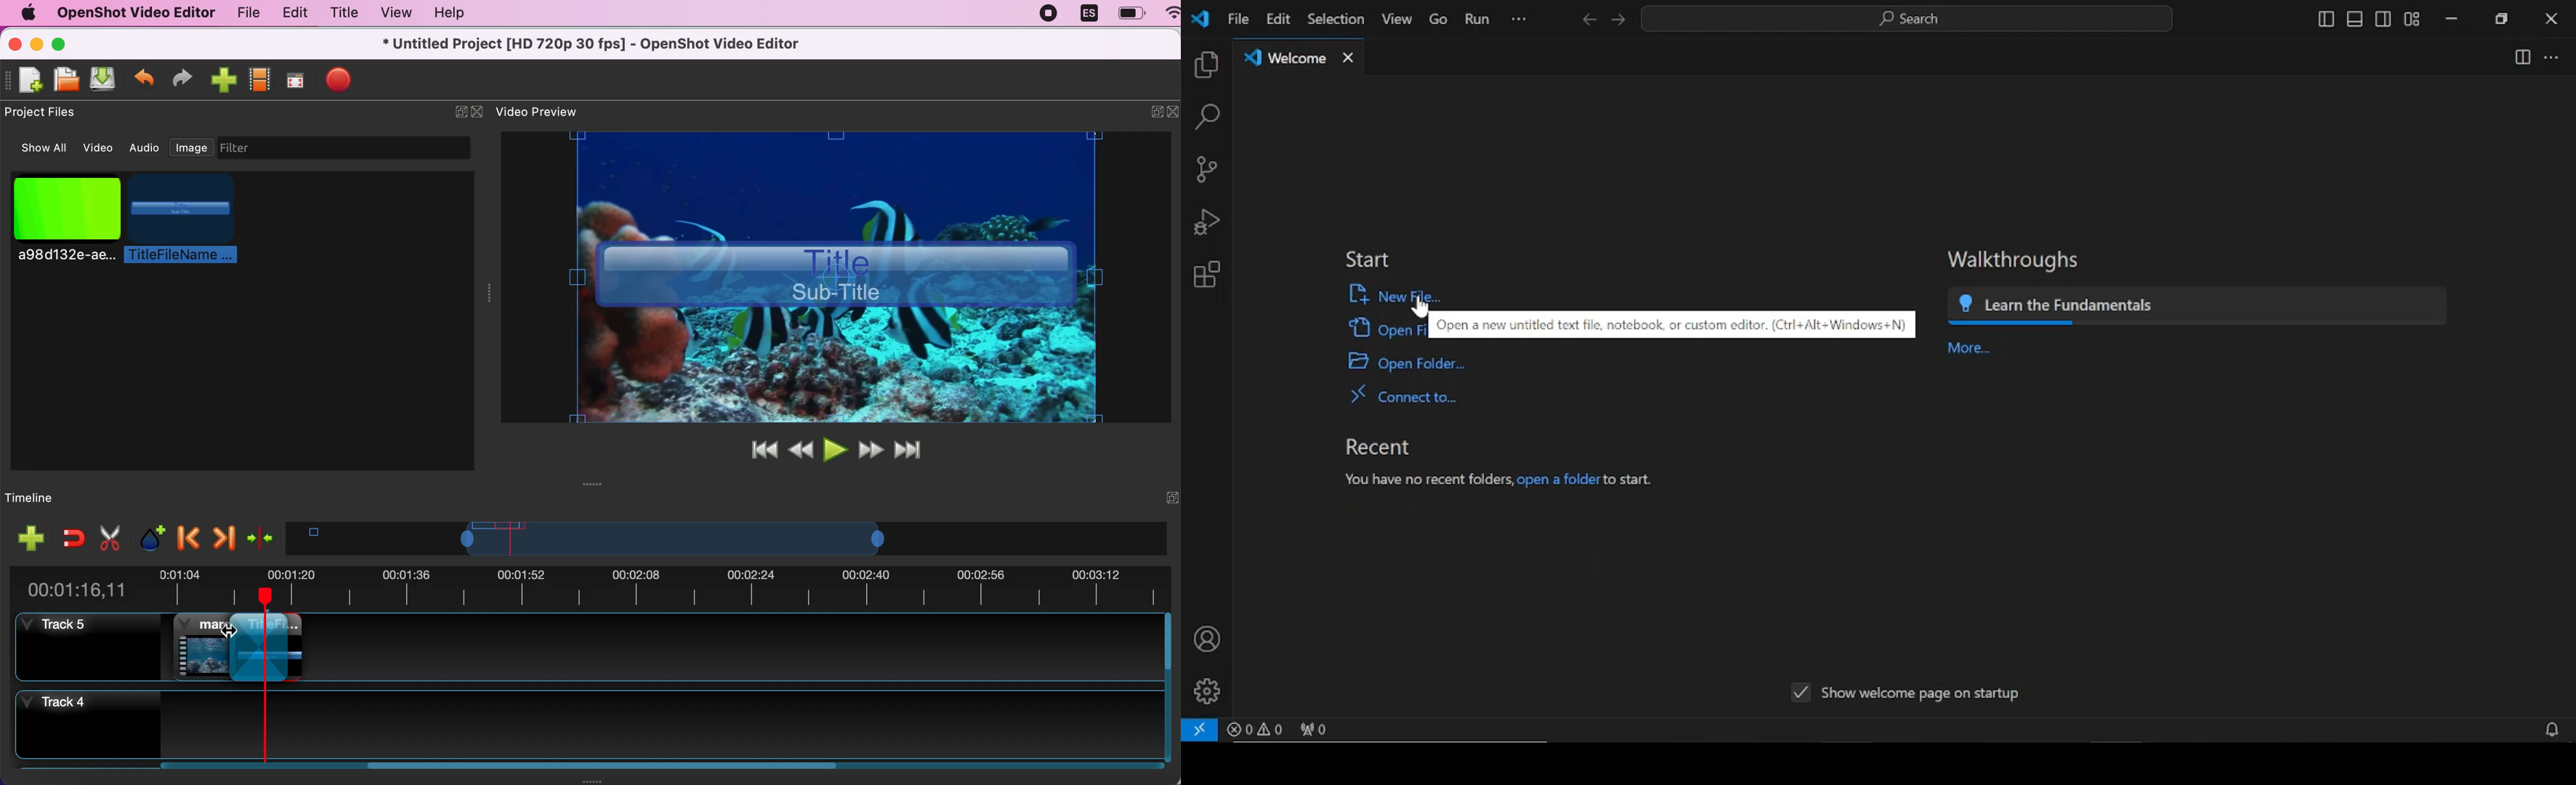 The image size is (2576, 812). Describe the element at coordinates (88, 647) in the screenshot. I see `track 5` at that location.